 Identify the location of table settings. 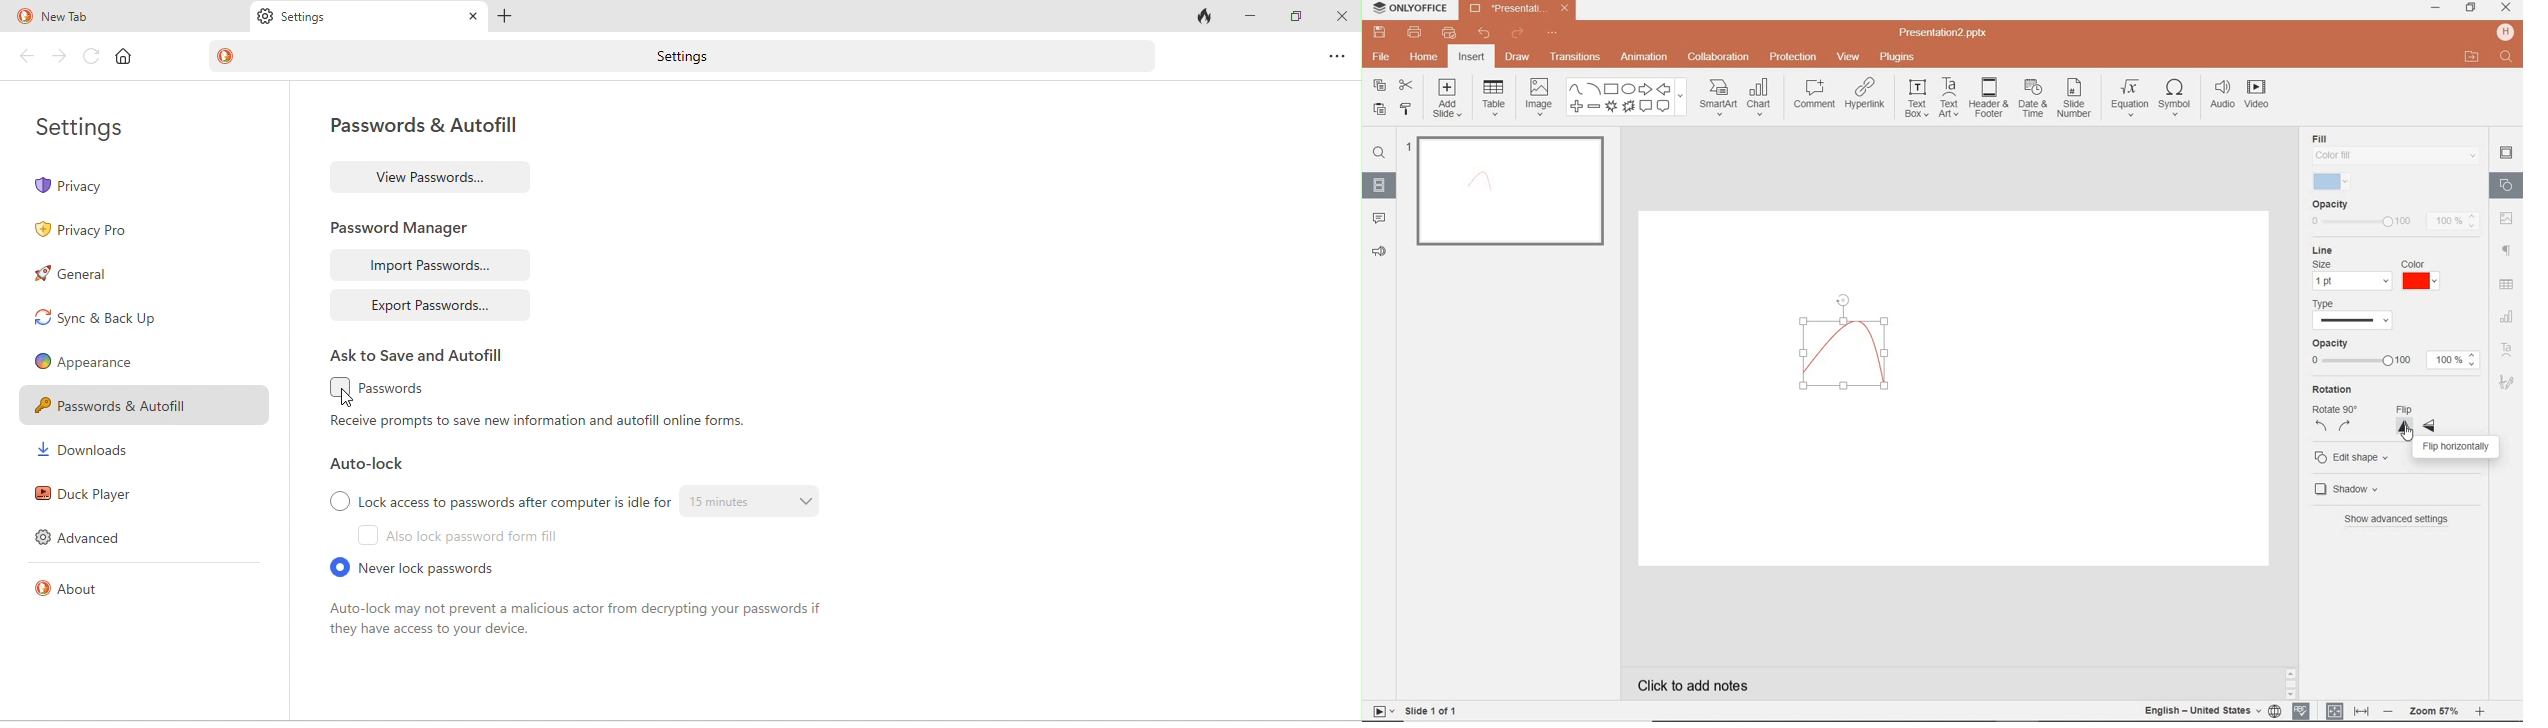
(2509, 283).